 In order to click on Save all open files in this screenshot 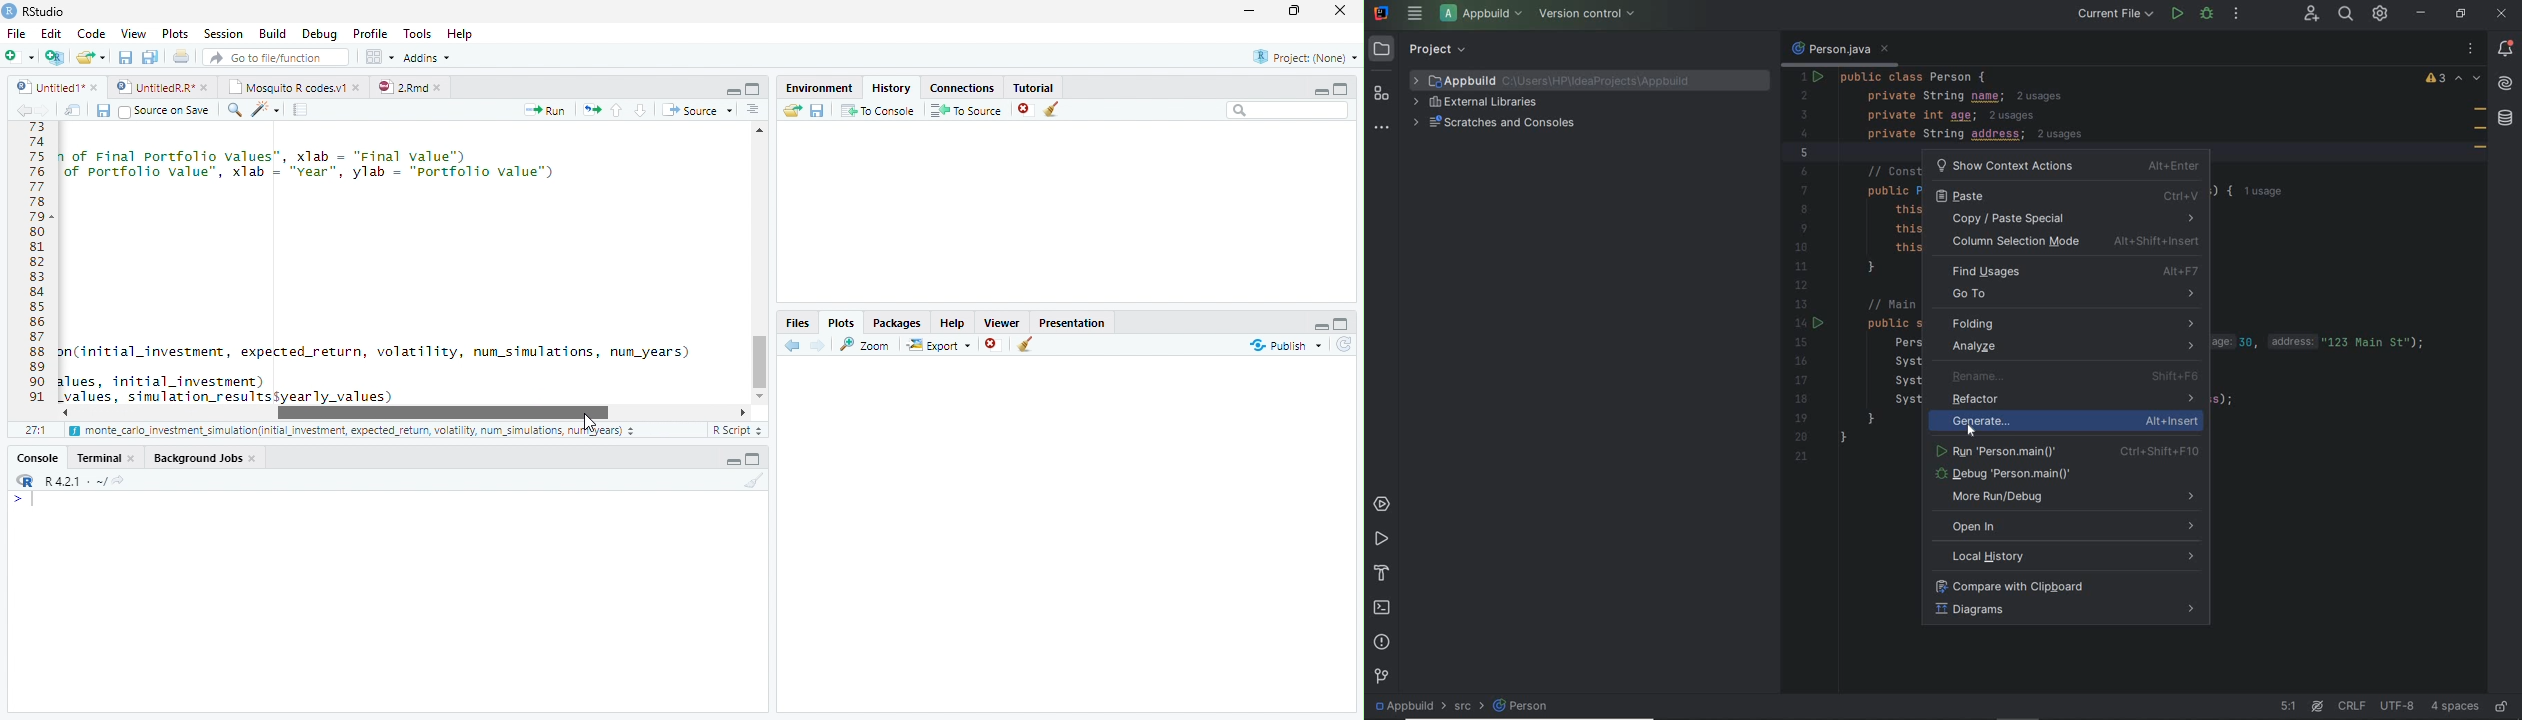, I will do `click(149, 57)`.